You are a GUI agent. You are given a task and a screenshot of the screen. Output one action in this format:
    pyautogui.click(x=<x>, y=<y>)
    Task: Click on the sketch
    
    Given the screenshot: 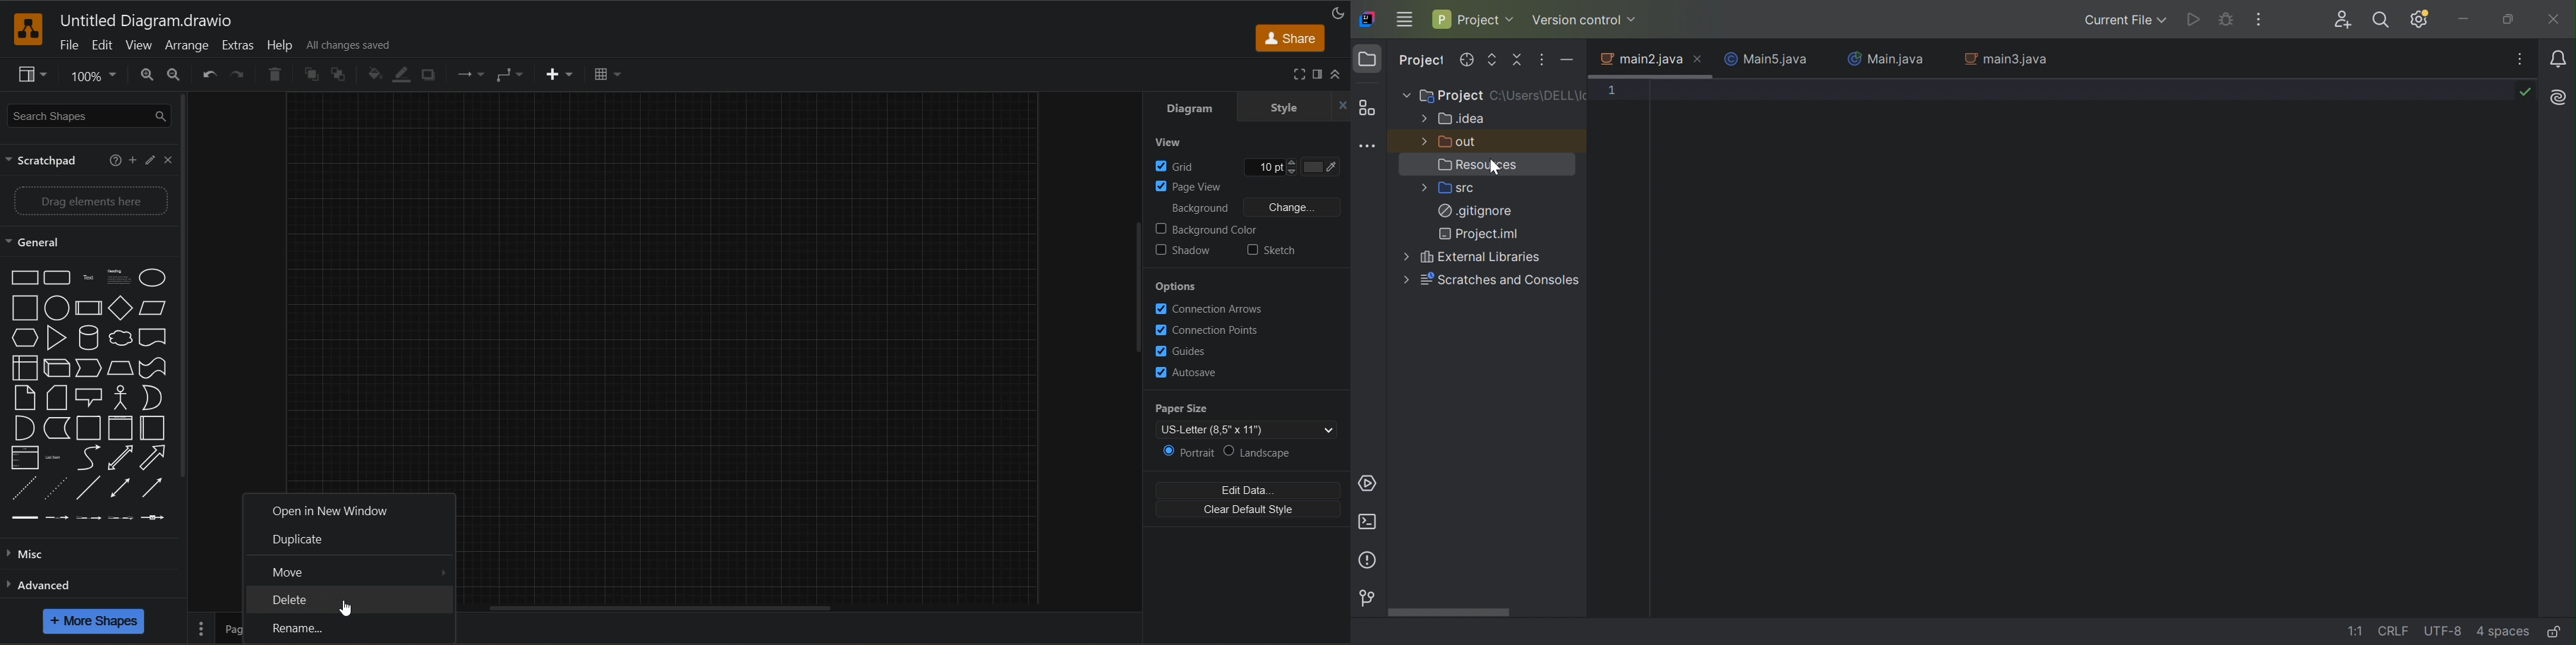 What is the action you would take?
    pyautogui.click(x=1272, y=251)
    